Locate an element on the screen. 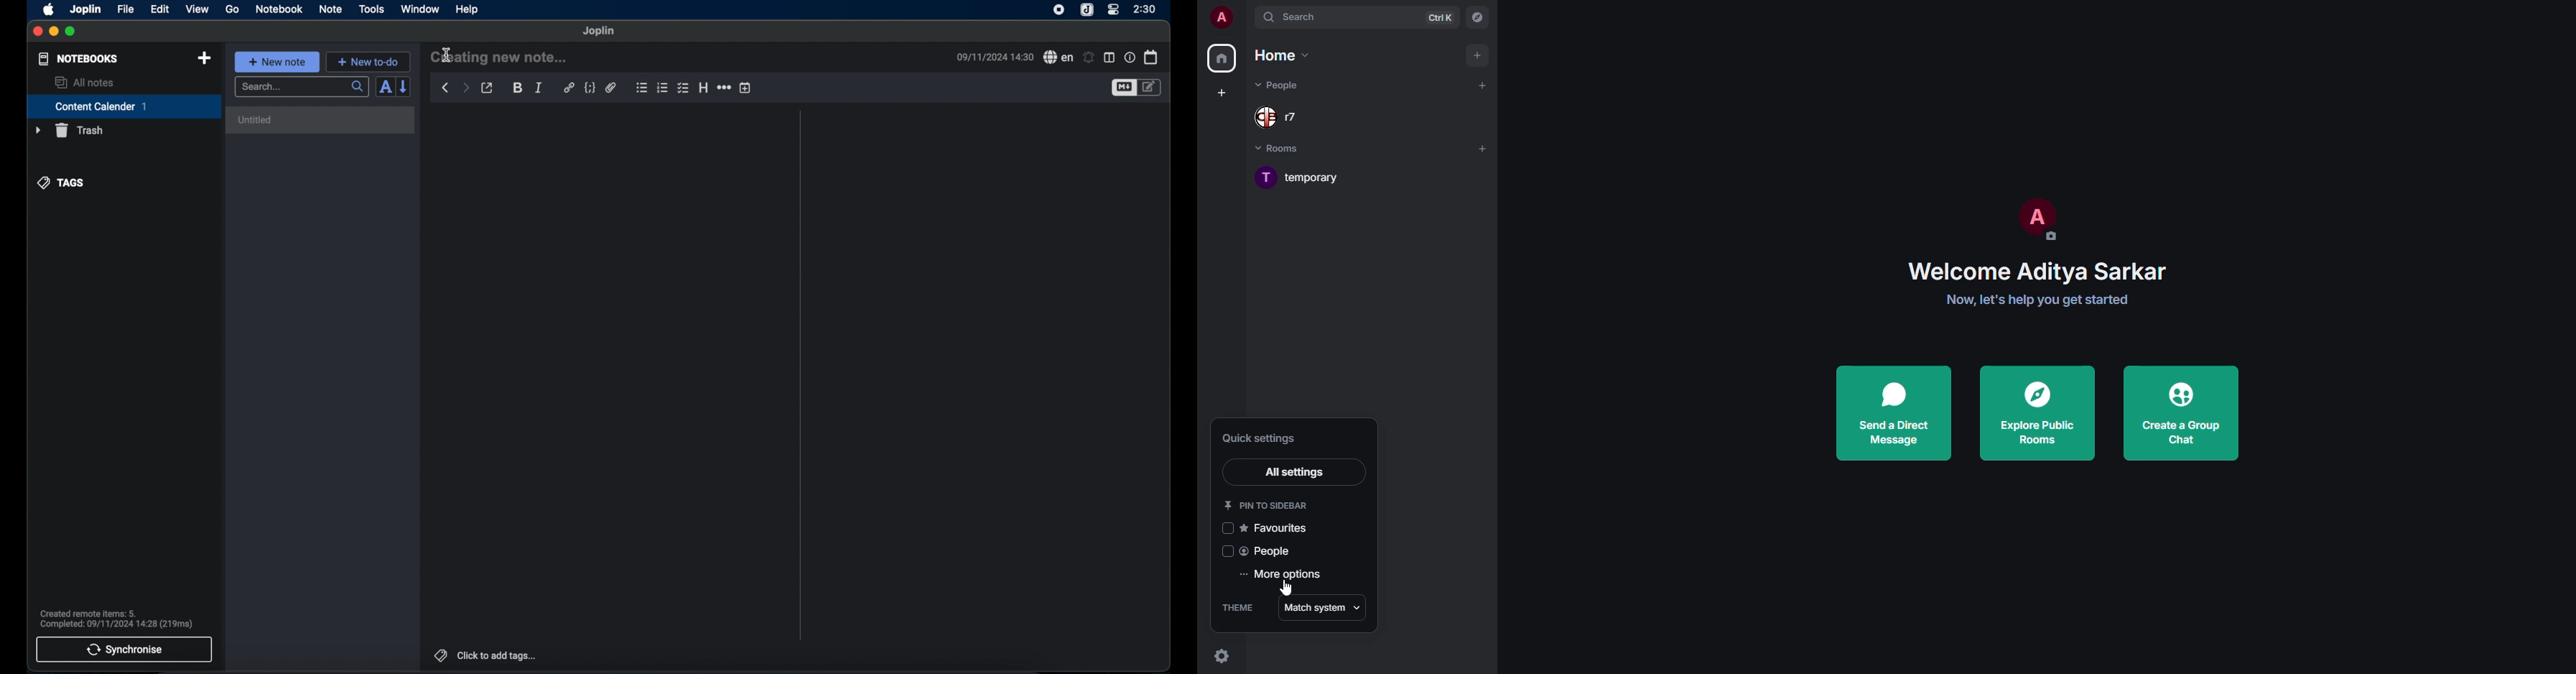 This screenshot has height=700, width=2576. synchronise is located at coordinates (124, 650).